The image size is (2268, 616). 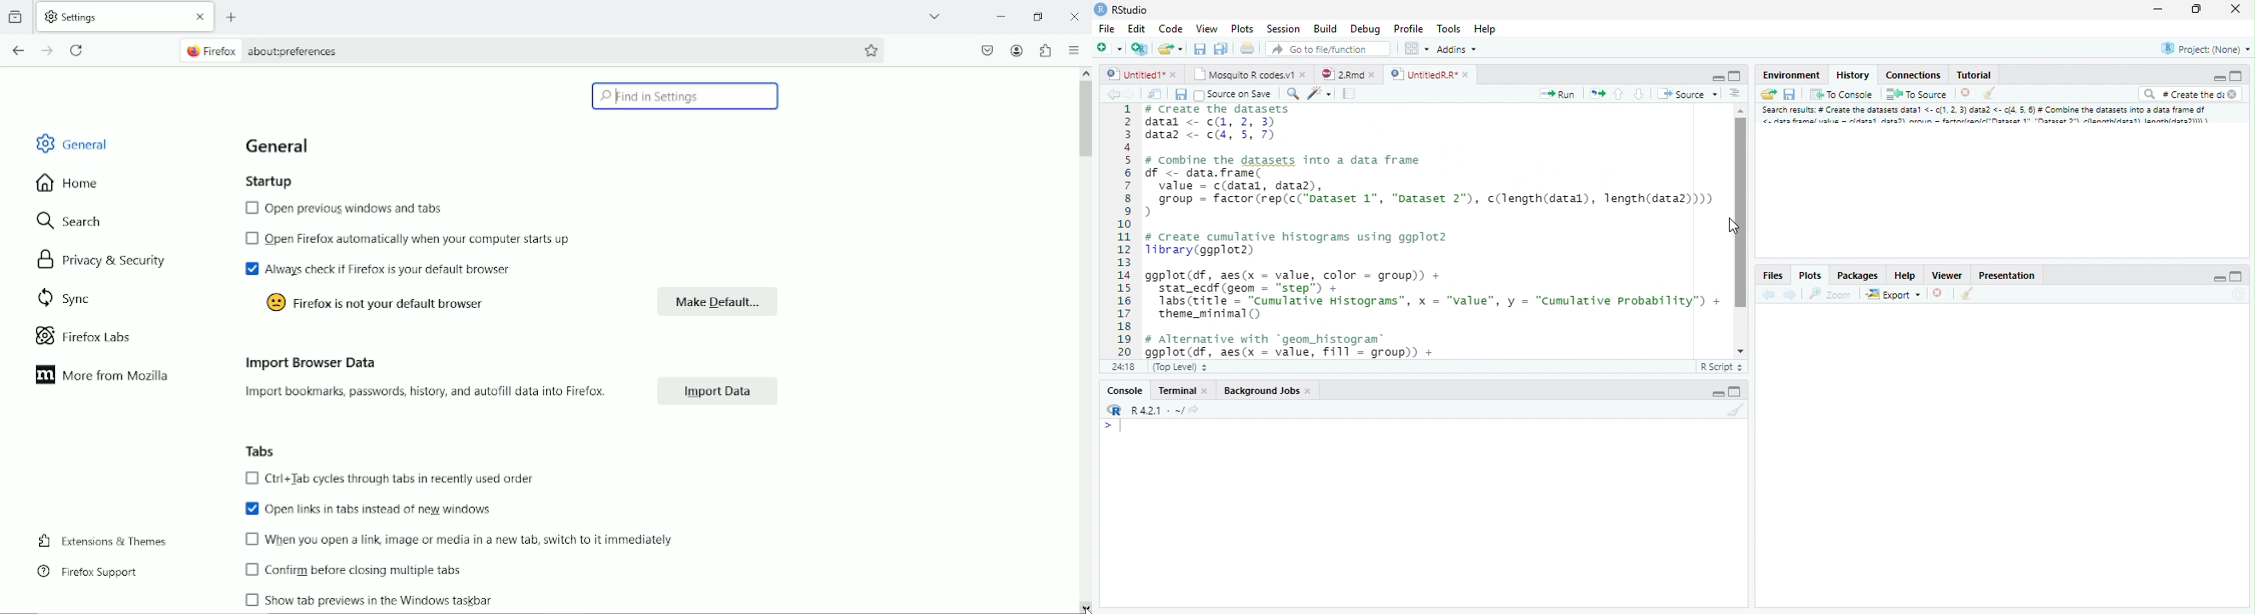 What do you see at coordinates (1106, 30) in the screenshot?
I see `File` at bounding box center [1106, 30].